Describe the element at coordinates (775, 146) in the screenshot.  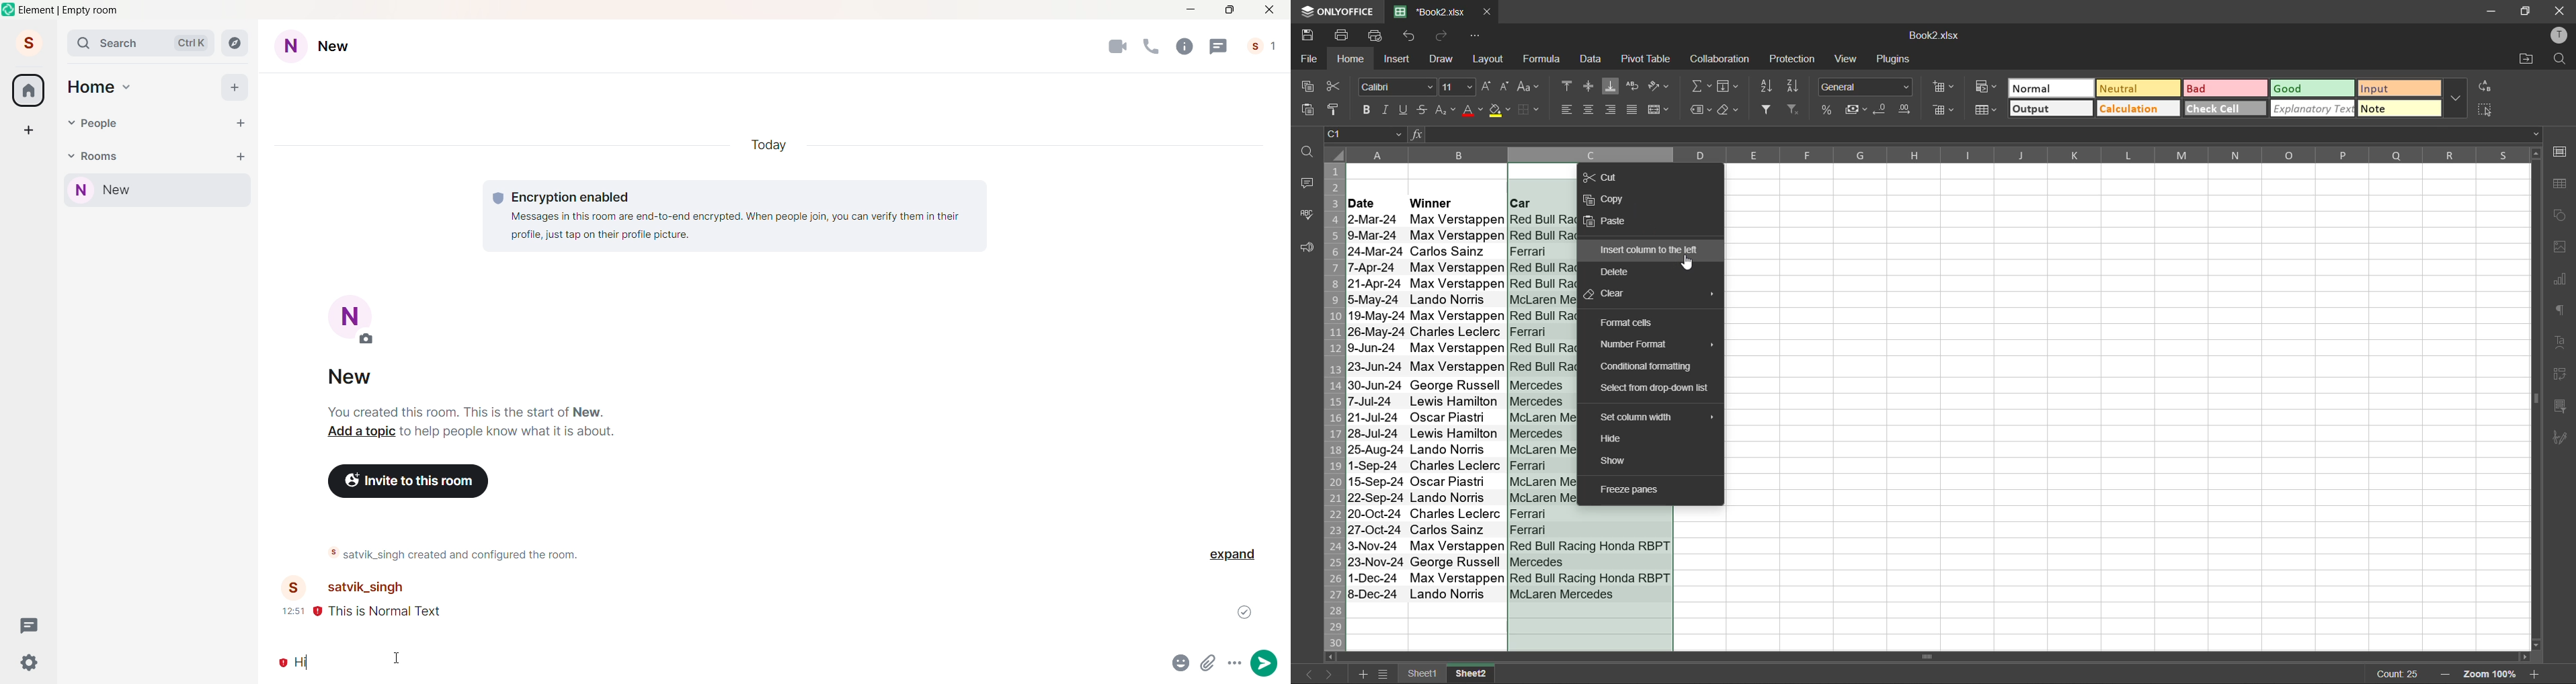
I see `Today` at that location.